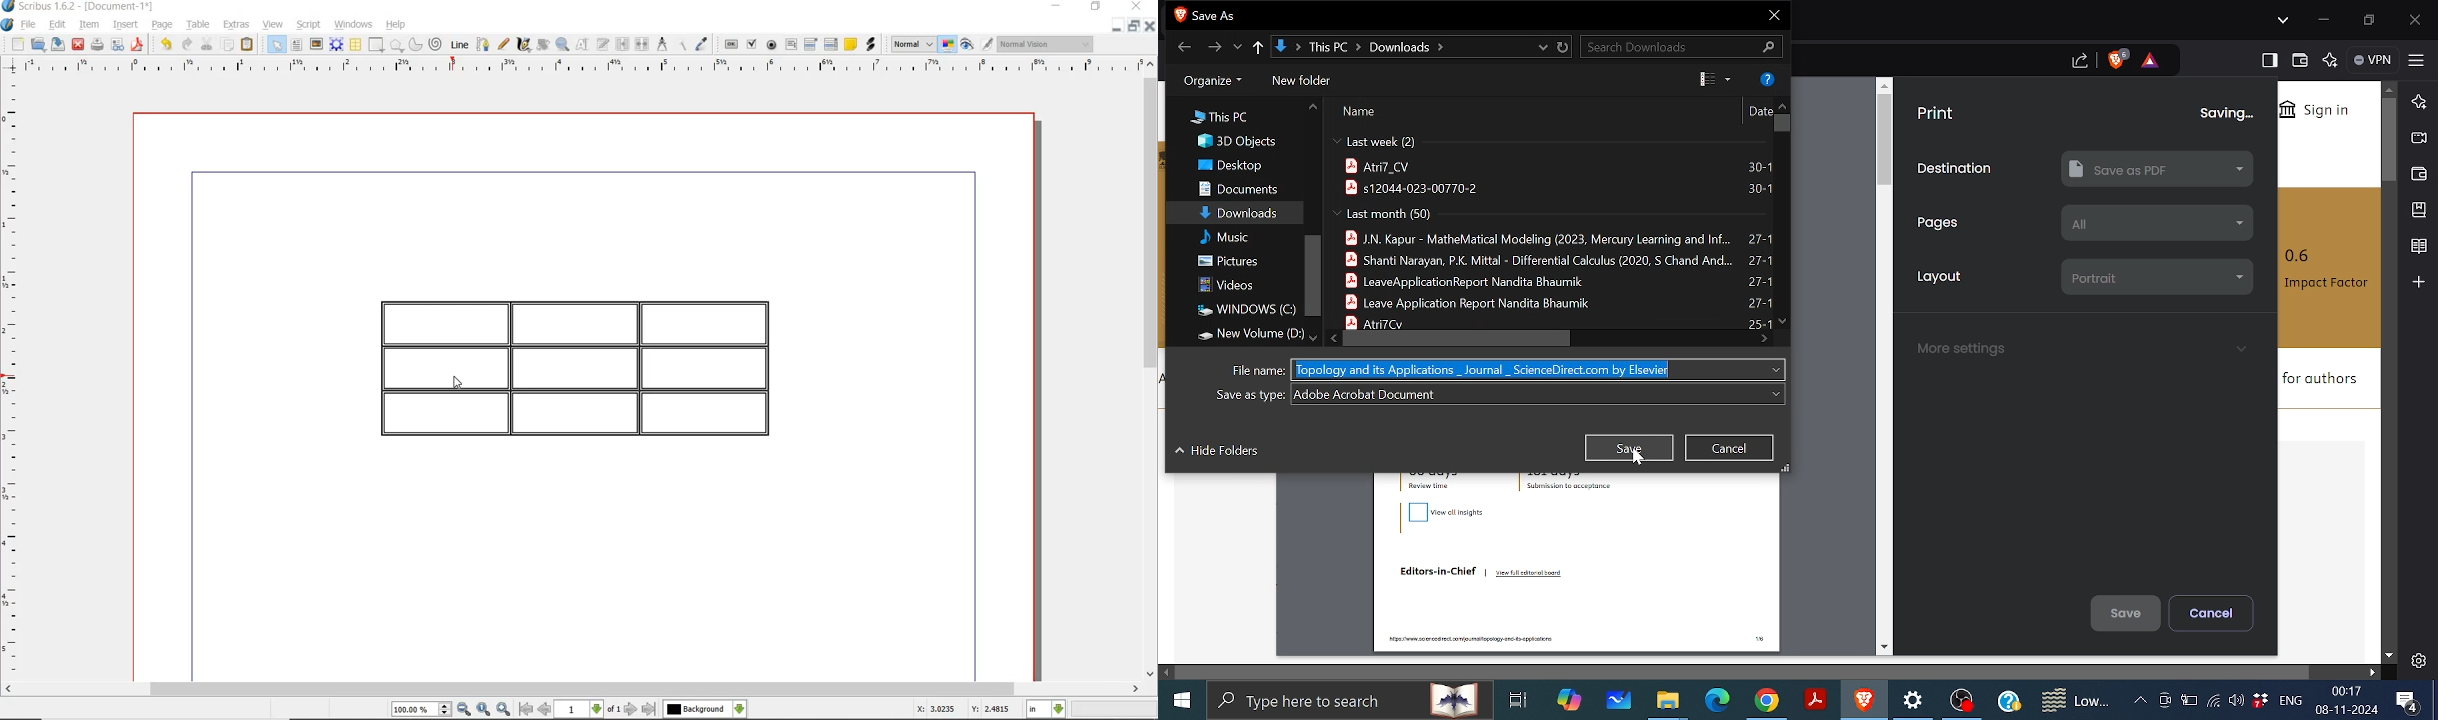 Image resolution: width=2464 pixels, height=728 pixels. I want to click on zoom in, so click(504, 709).